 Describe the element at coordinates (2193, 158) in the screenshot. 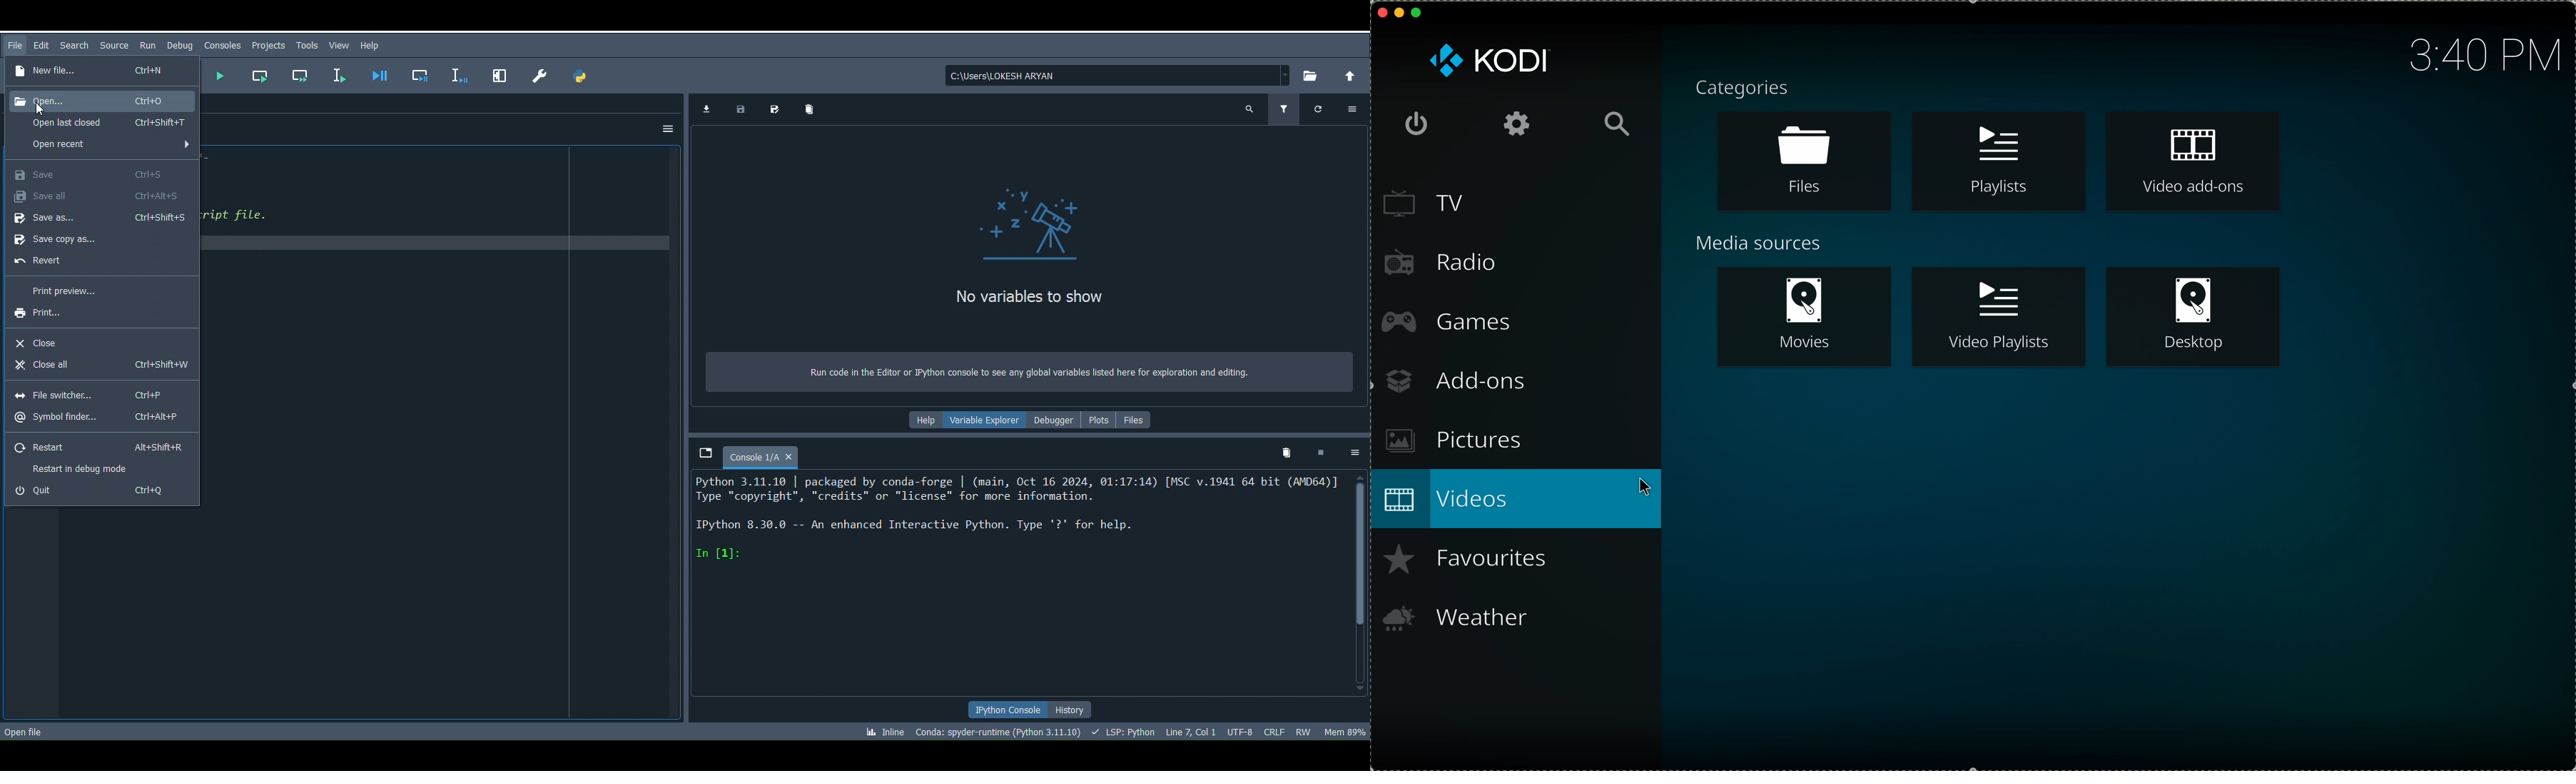

I see `video add-ons` at that location.